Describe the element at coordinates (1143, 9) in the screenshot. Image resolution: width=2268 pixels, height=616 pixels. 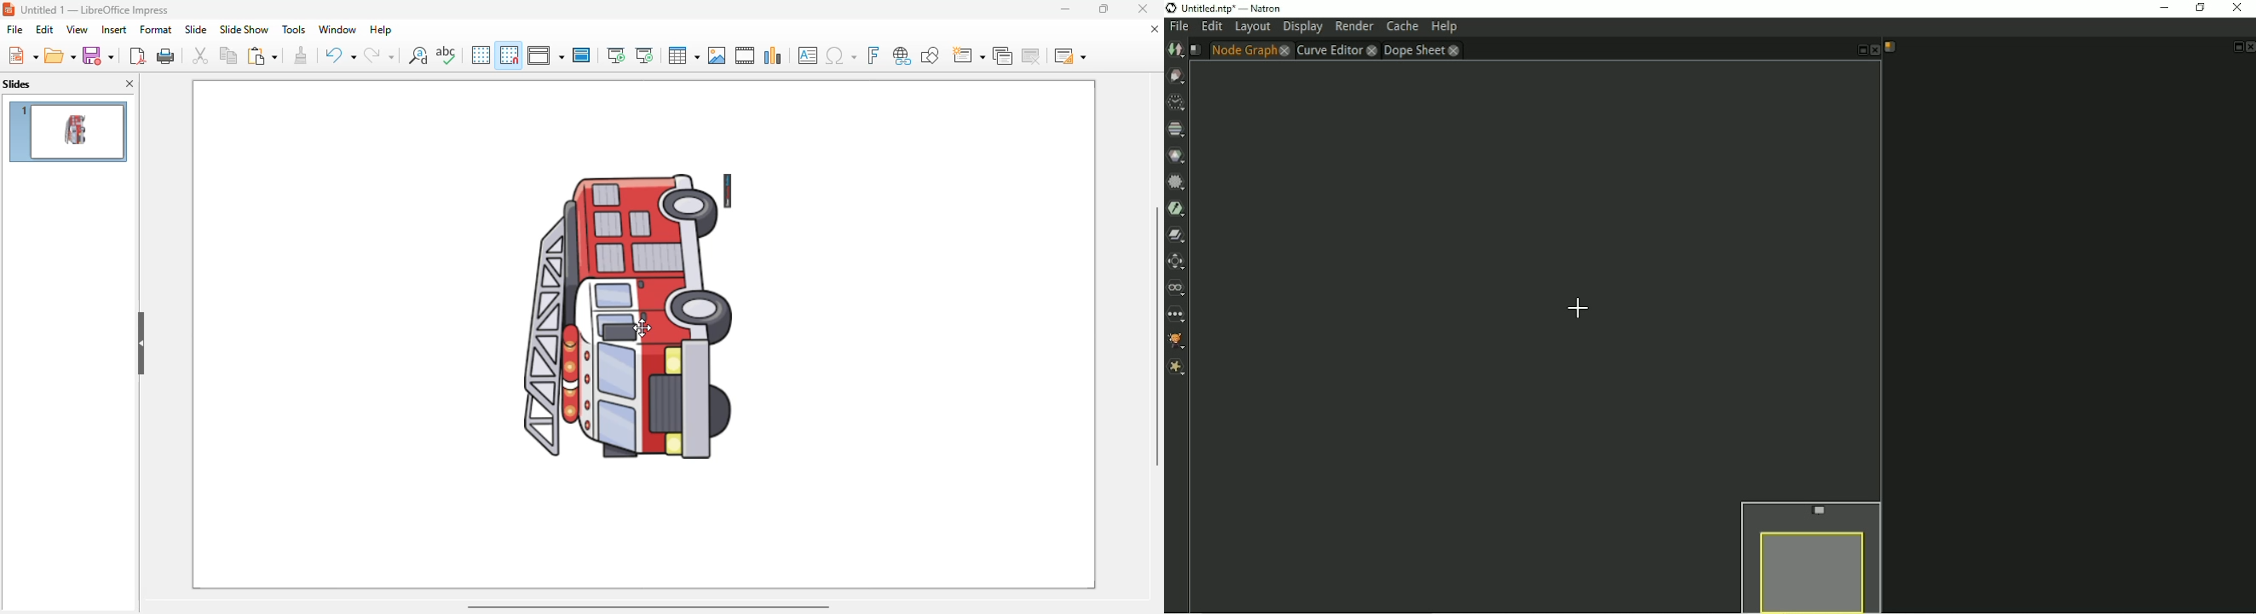
I see `close` at that location.